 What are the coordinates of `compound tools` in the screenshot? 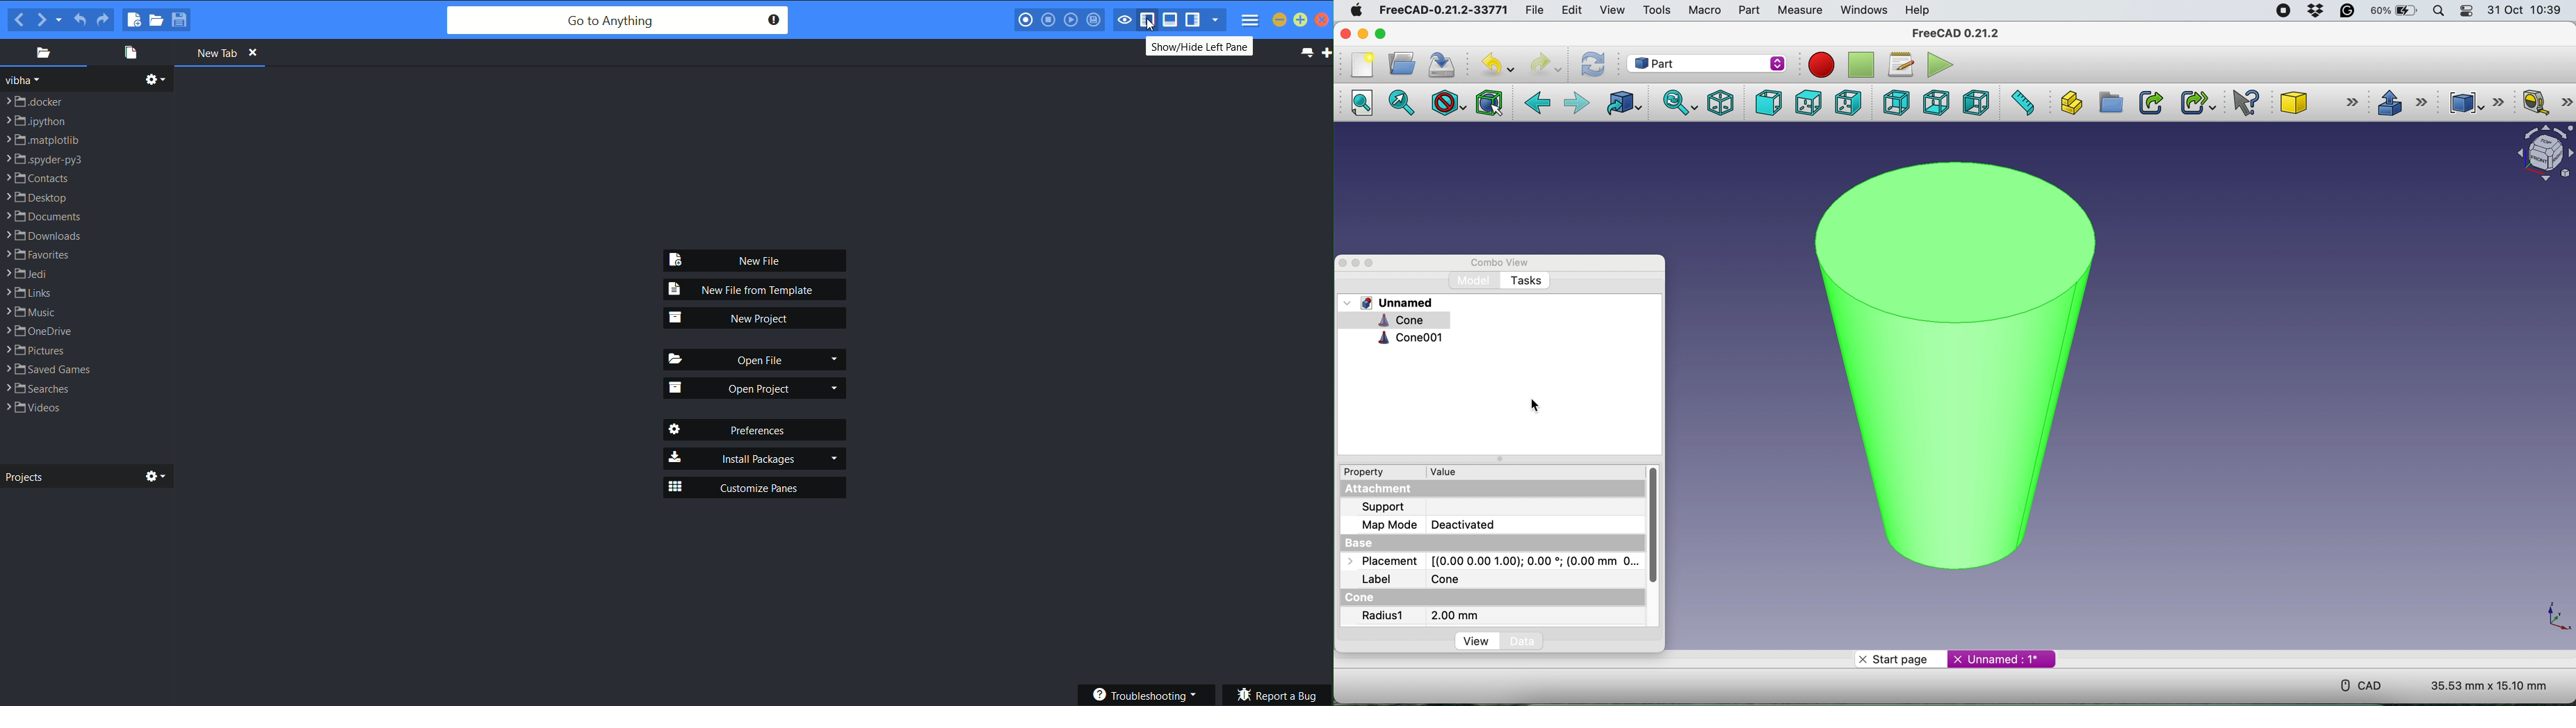 It's located at (2474, 101).